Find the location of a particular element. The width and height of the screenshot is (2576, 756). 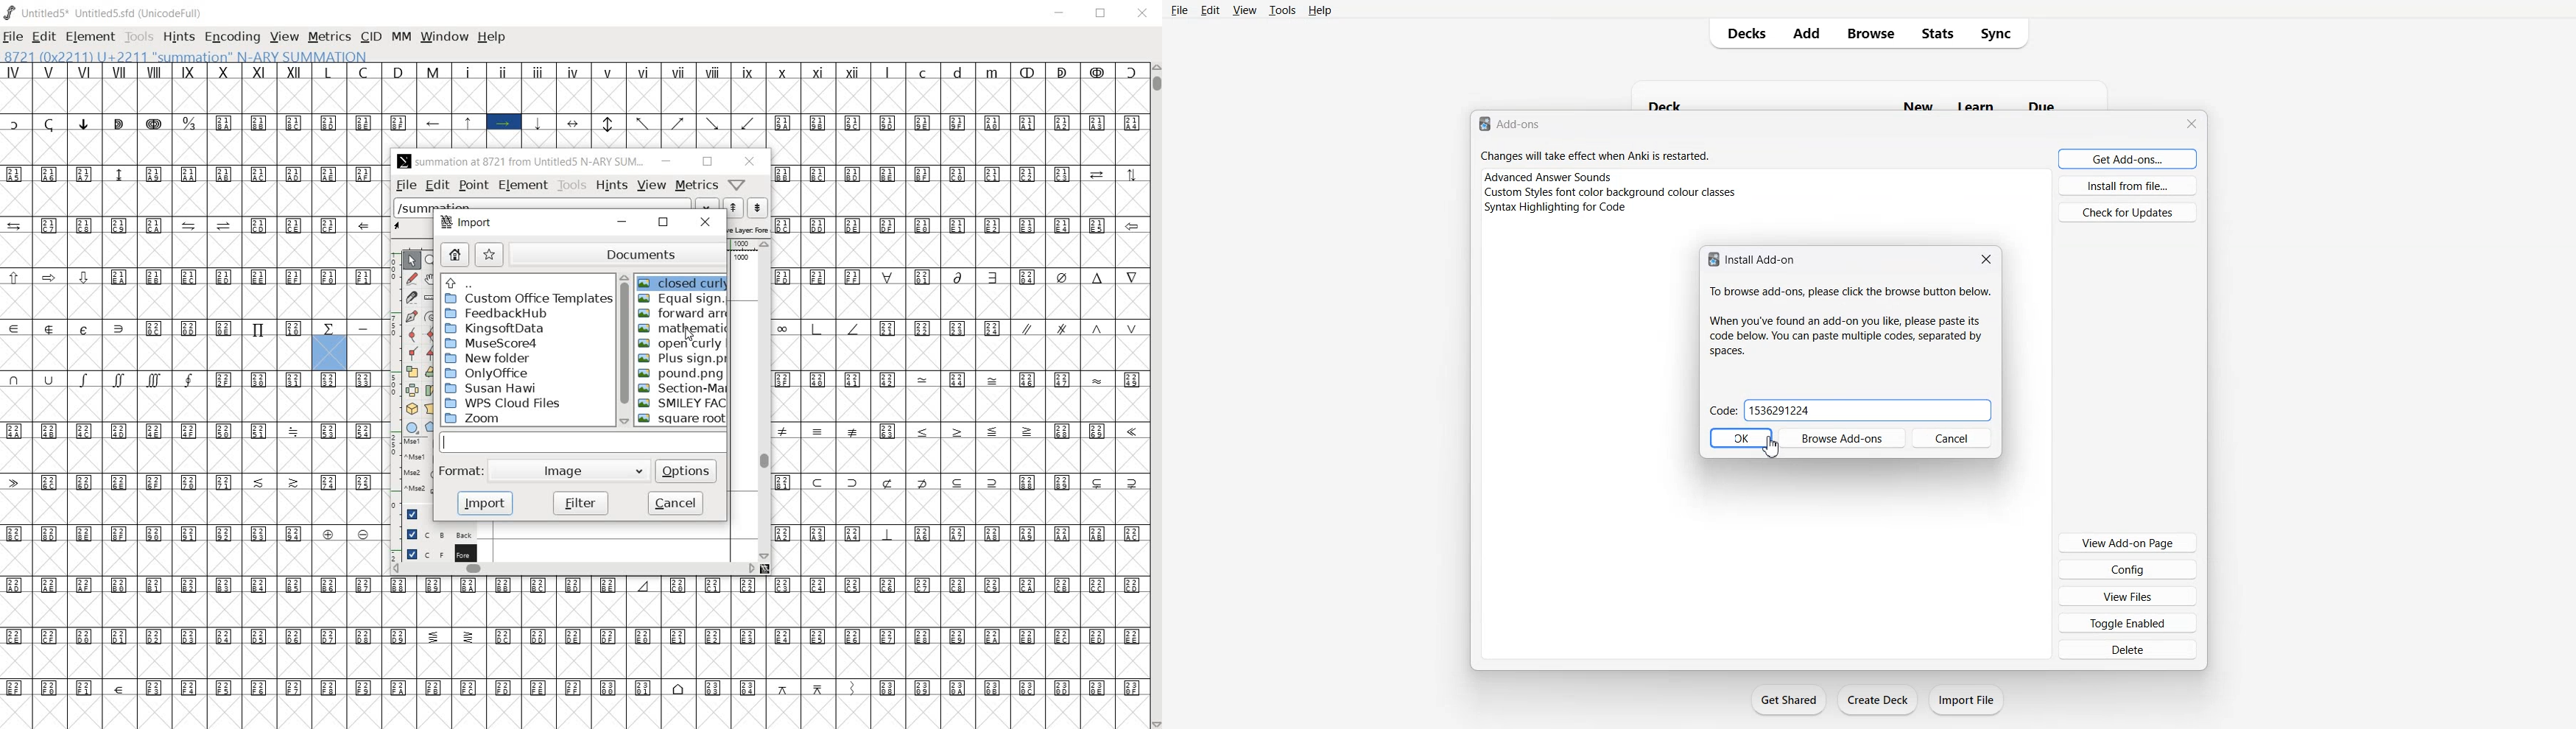

Close is located at coordinates (1984, 259).